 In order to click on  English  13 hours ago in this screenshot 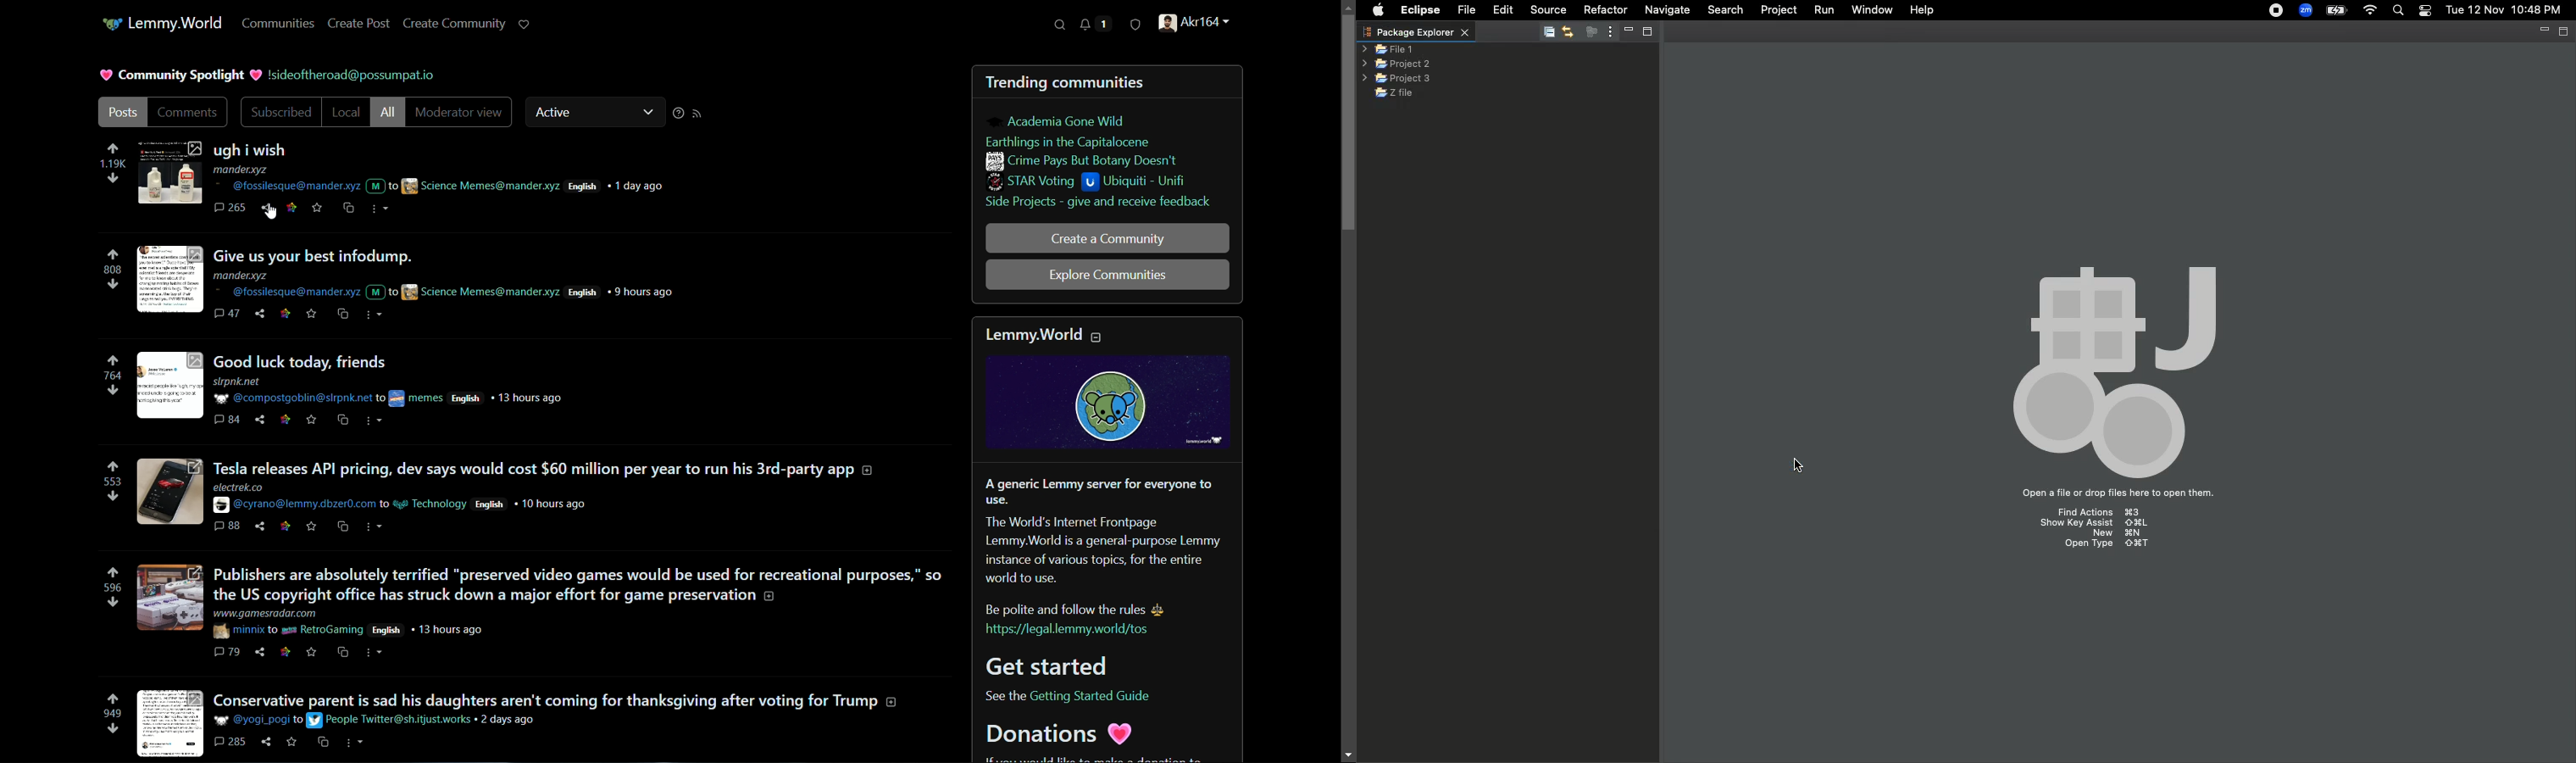, I will do `click(429, 629)`.